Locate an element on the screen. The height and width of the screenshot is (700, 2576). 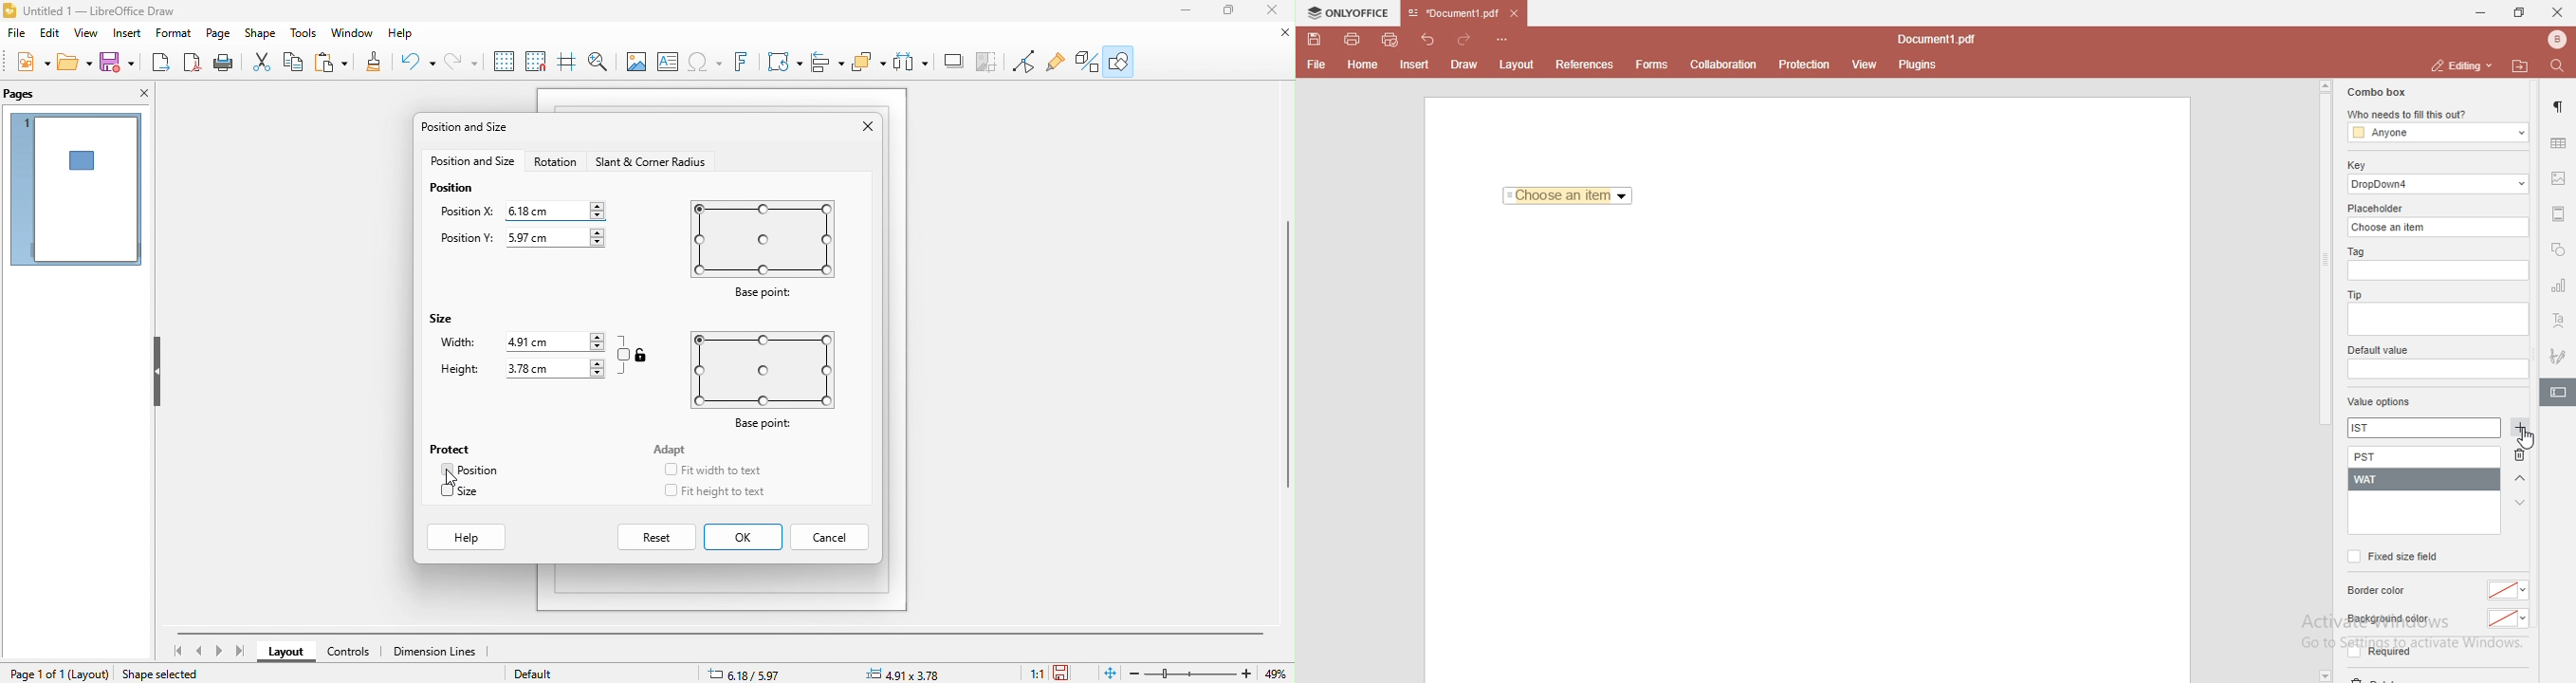
undo is located at coordinates (1431, 38).